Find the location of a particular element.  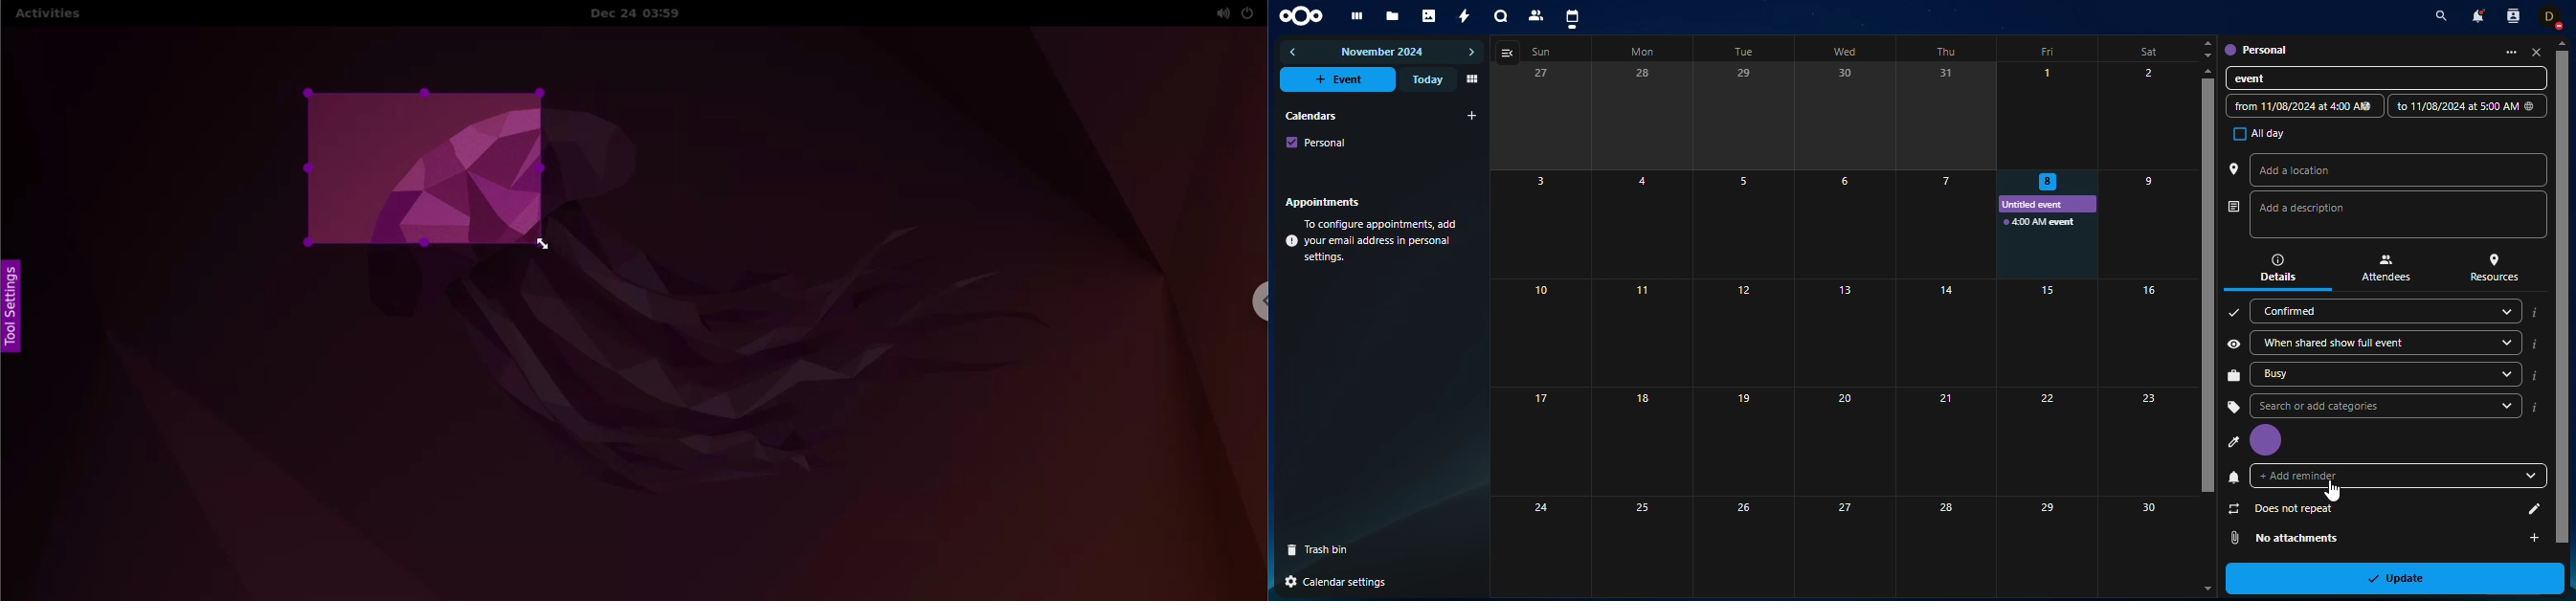

tue is located at coordinates (1748, 52).